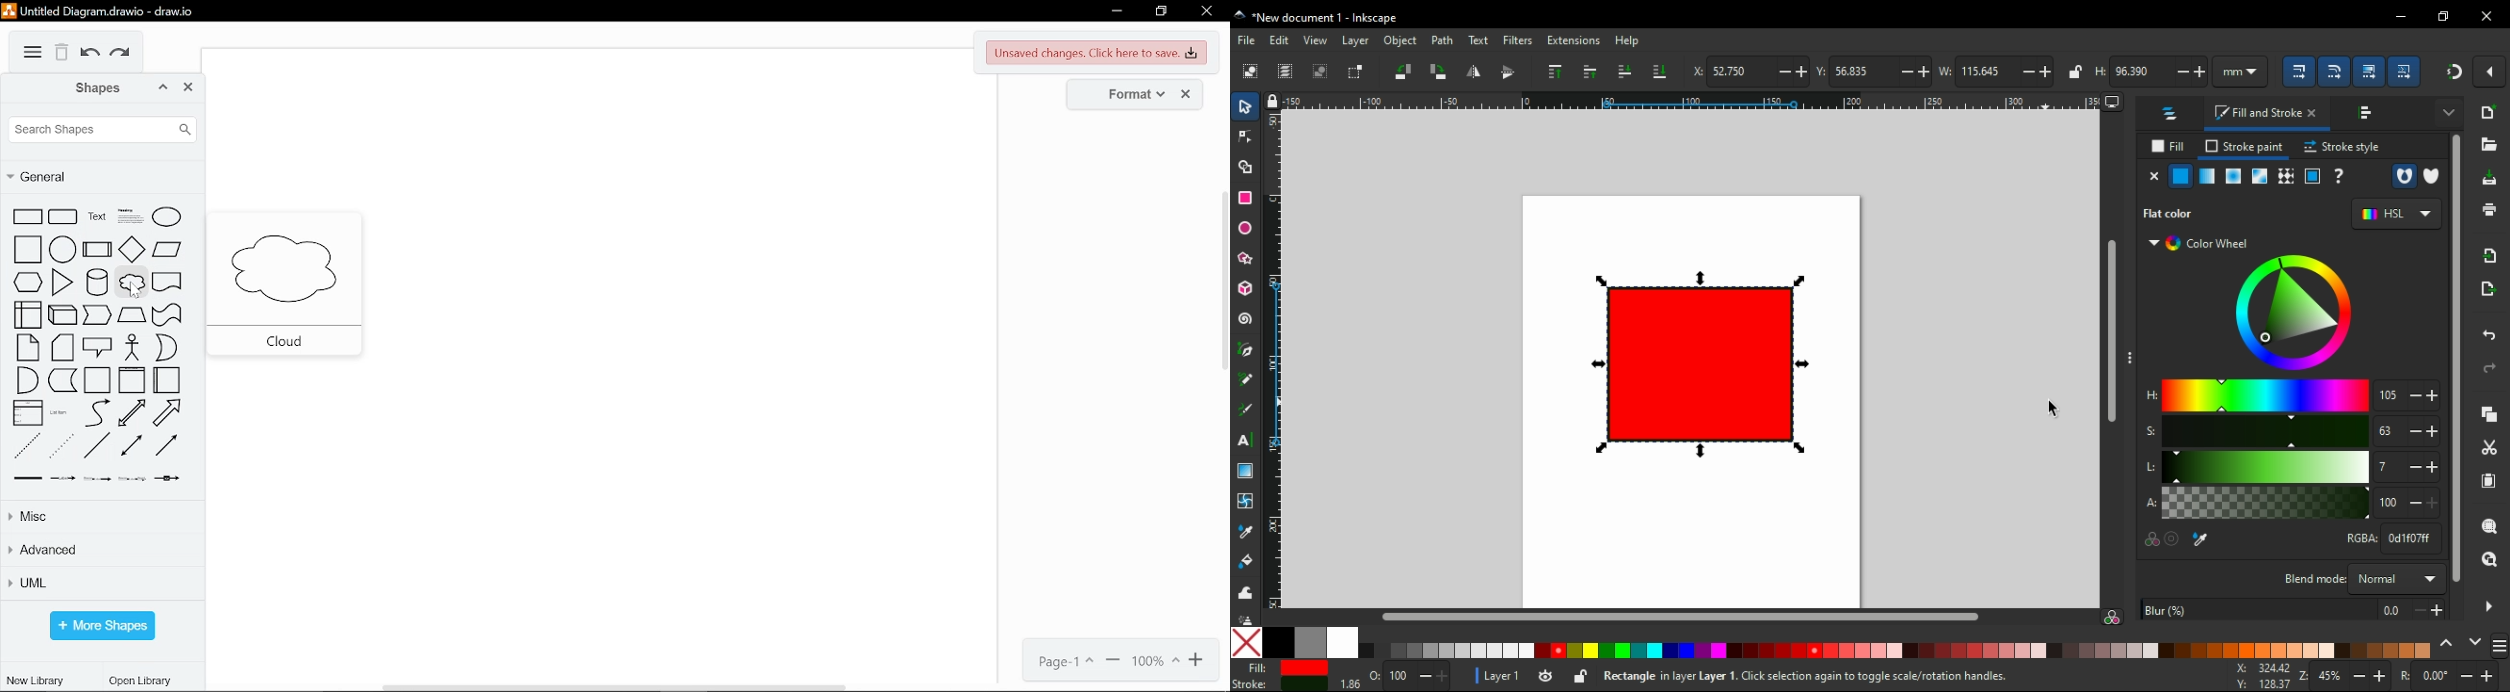  What do you see at coordinates (1553, 72) in the screenshot?
I see `raise to top` at bounding box center [1553, 72].